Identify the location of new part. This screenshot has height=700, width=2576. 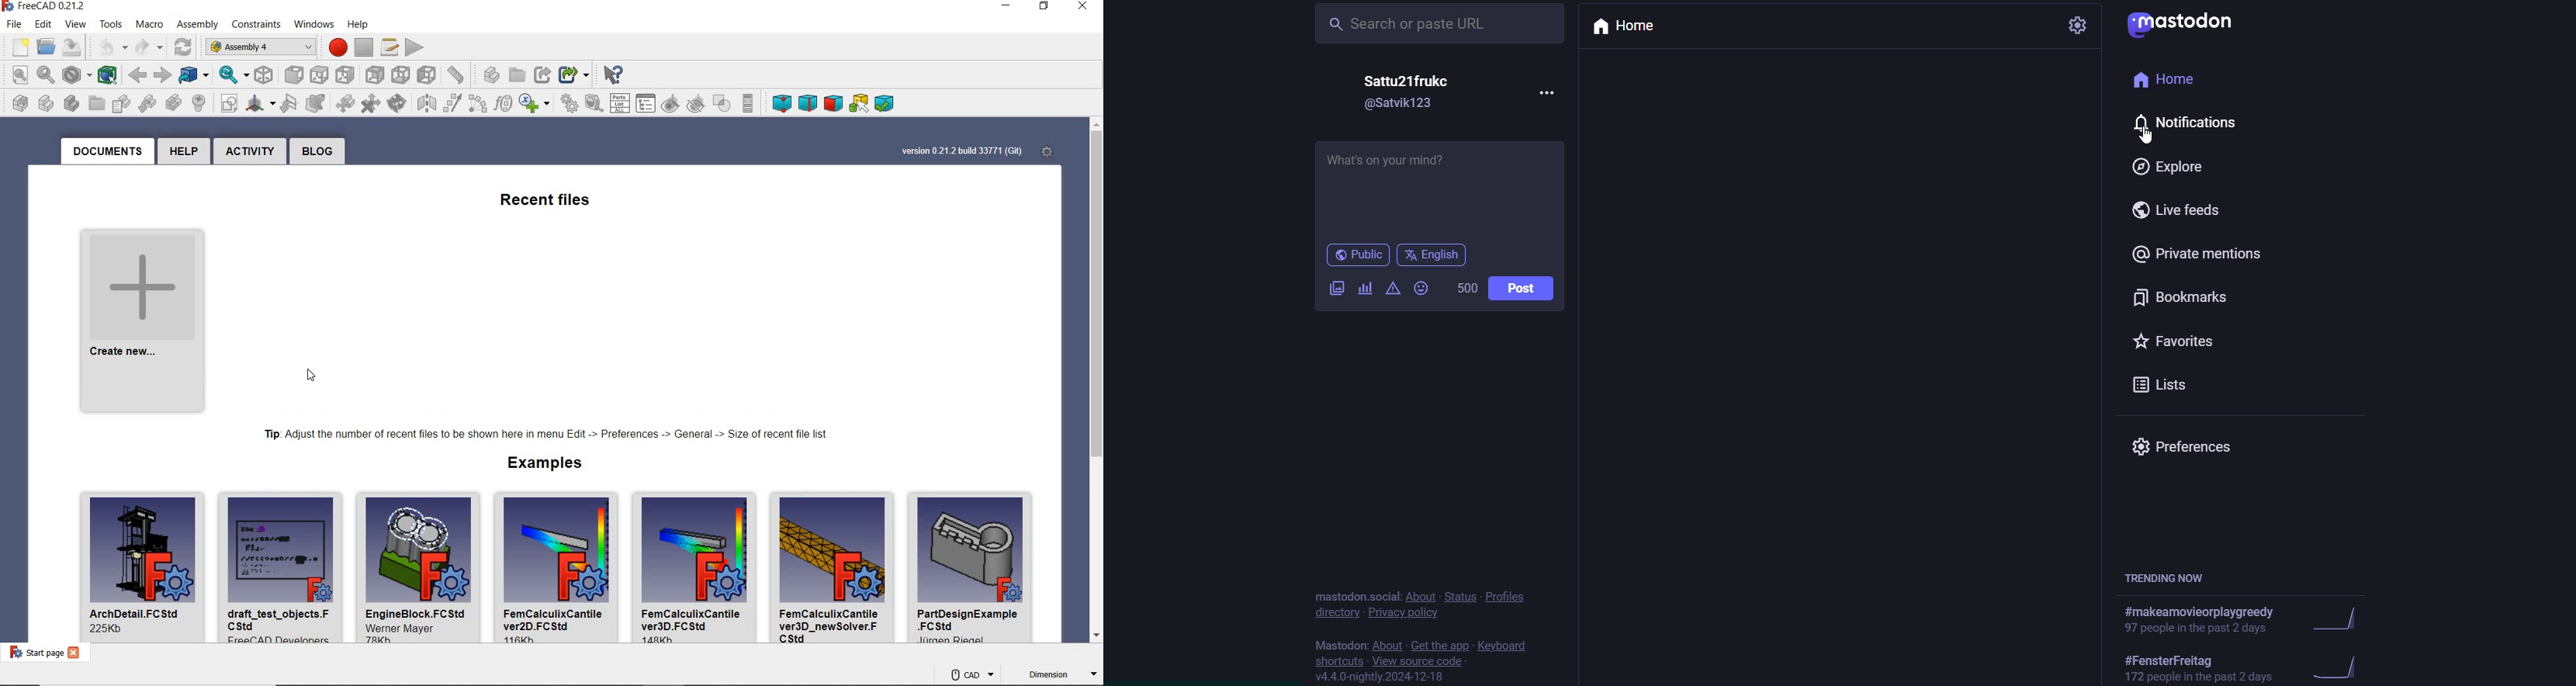
(43, 103).